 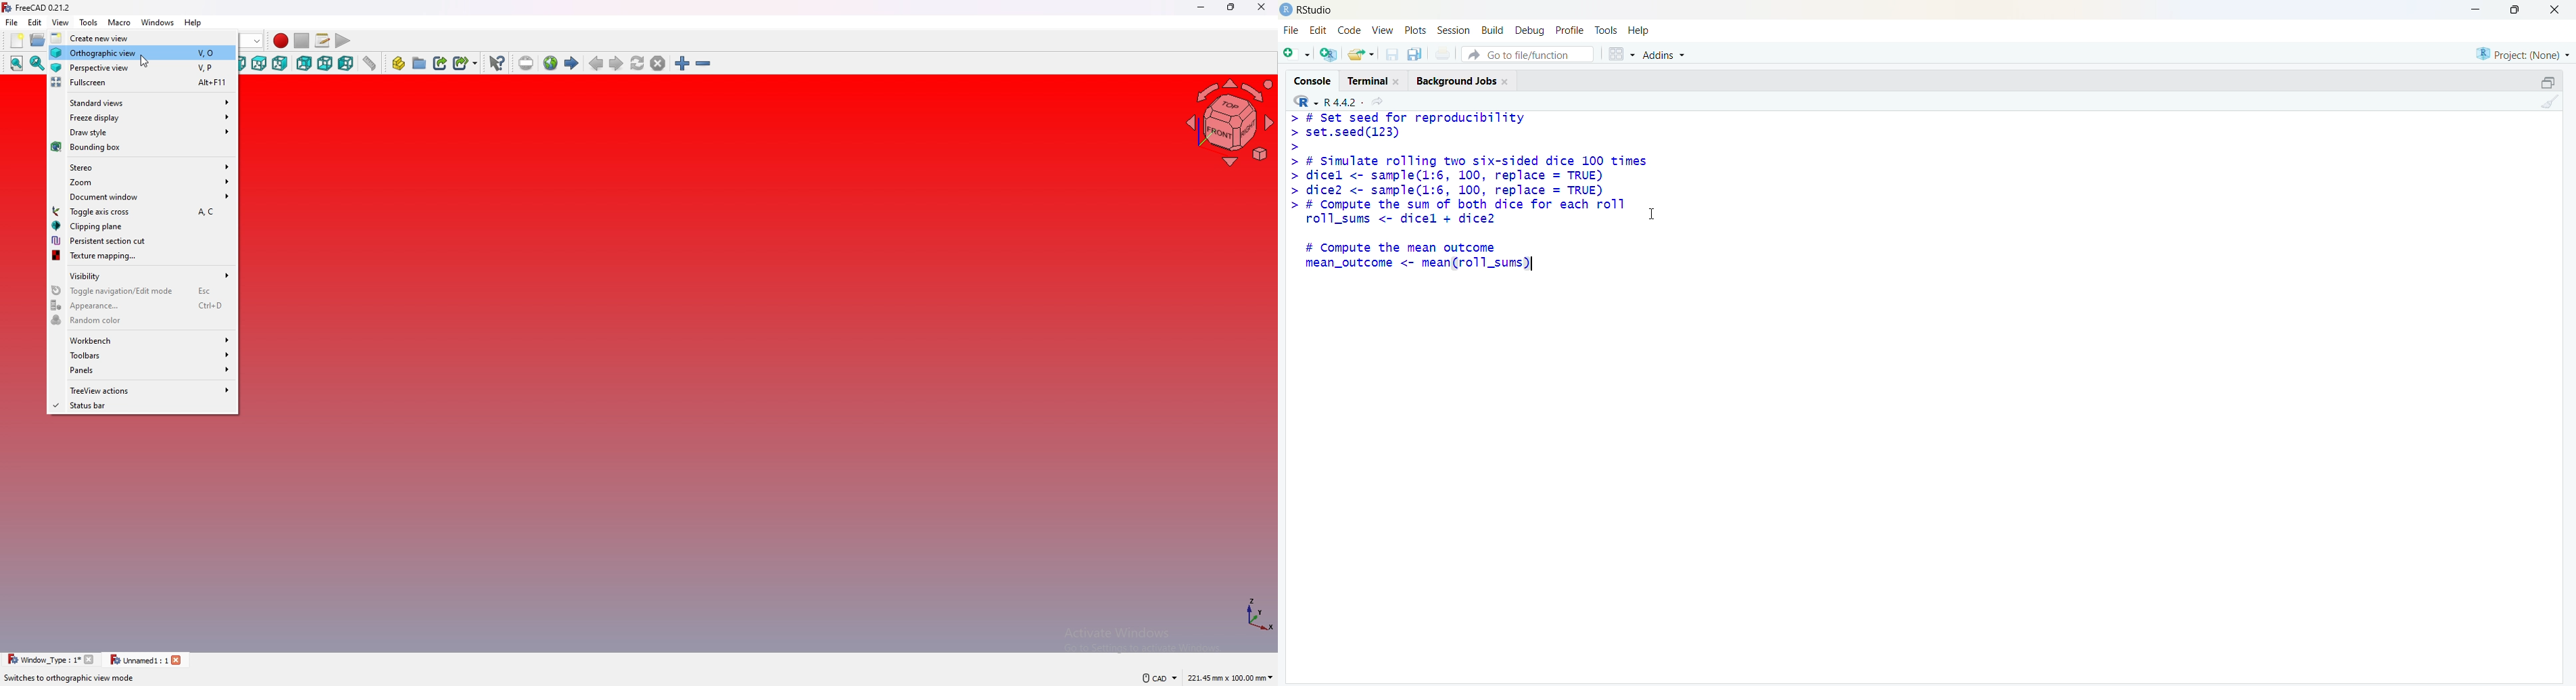 I want to click on > # Set seed for reproducibility> set.seed(123)>> # Simulate rolling two six-sided dice 100 times> dicel <- sample(1:6, 100, replace = TRUE)> dice2 <- sample(1:6, 100, replace = TRUE)> # Compute the sum of both dice for each rollroll_sums <- dicel + dice2# Compute the mean outcomemean_outcome <- mean(roll_sums), so click(x=1467, y=193).